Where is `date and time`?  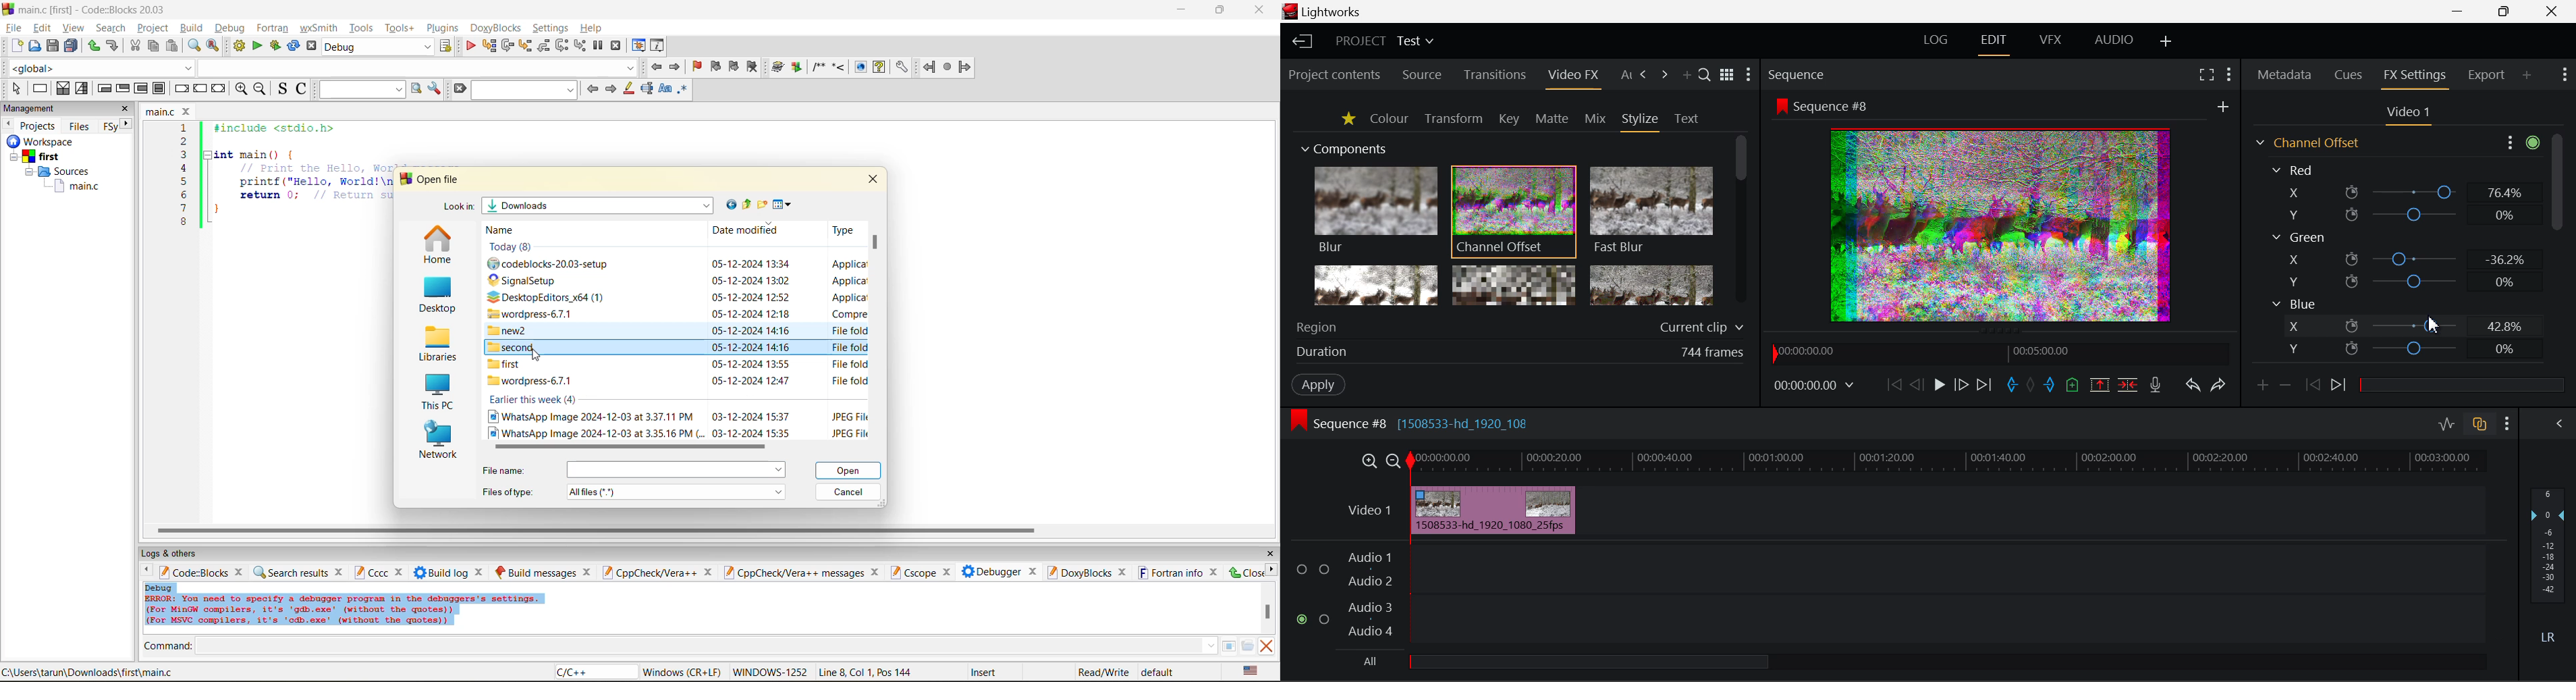
date and time is located at coordinates (750, 348).